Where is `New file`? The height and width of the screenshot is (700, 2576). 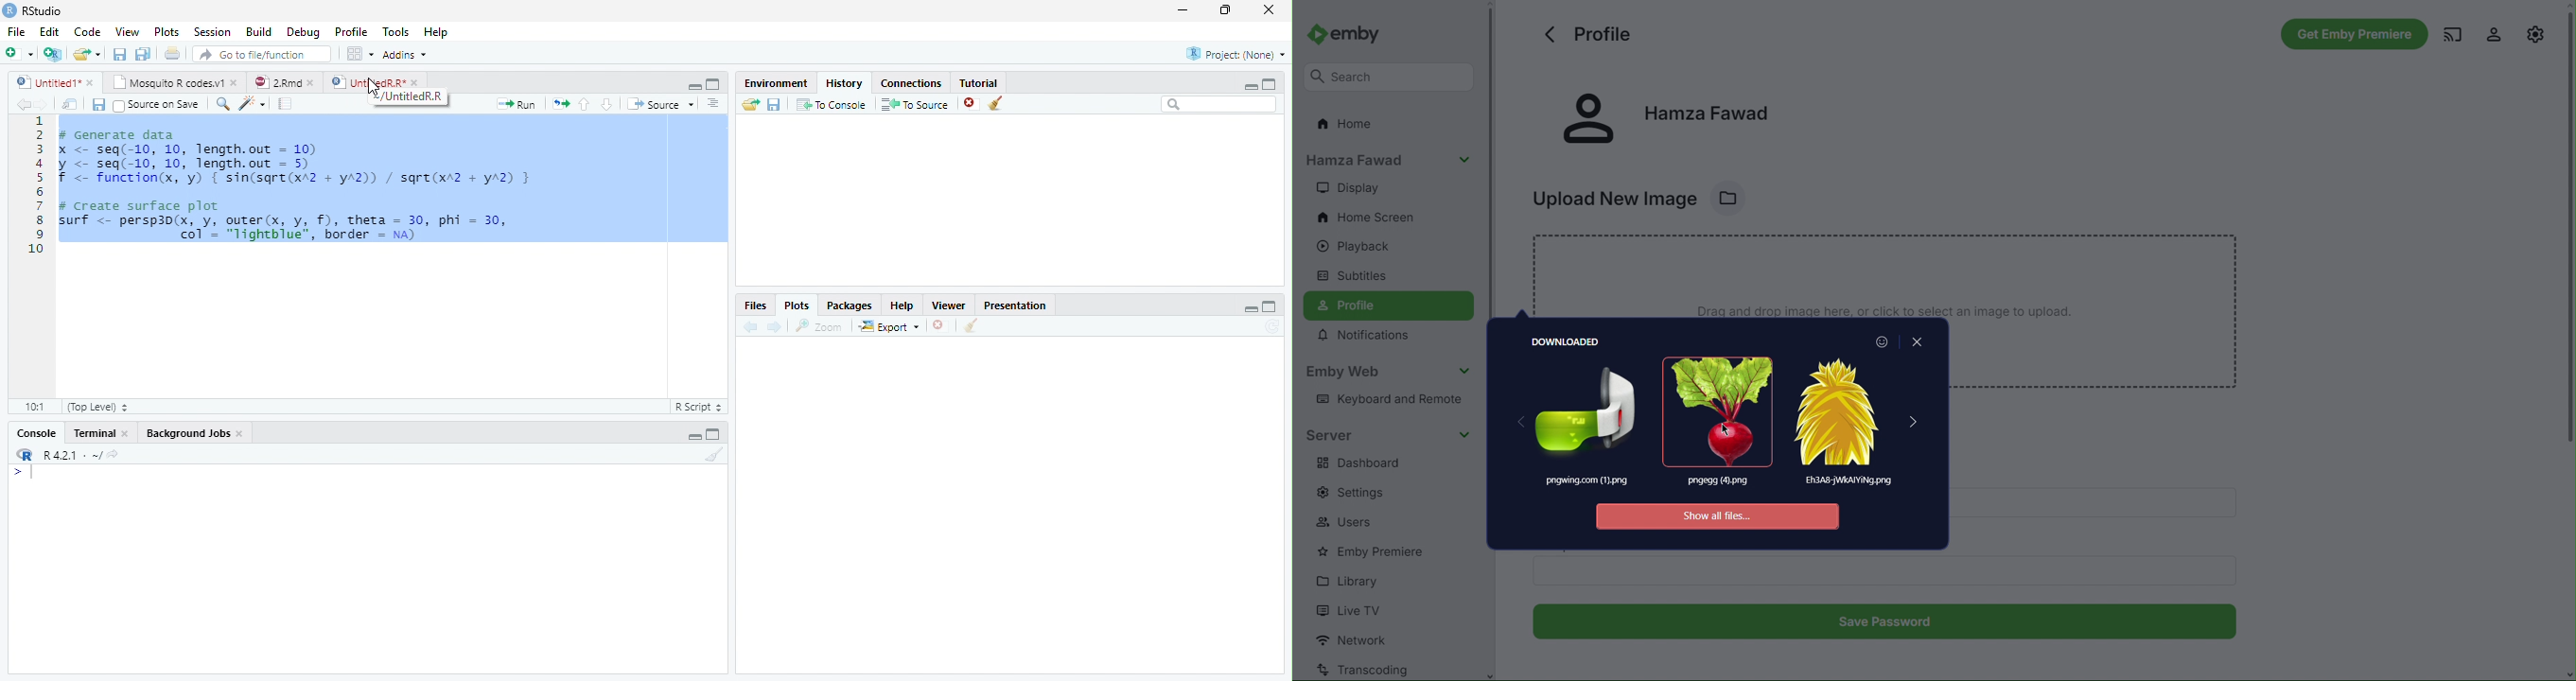
New file is located at coordinates (18, 54).